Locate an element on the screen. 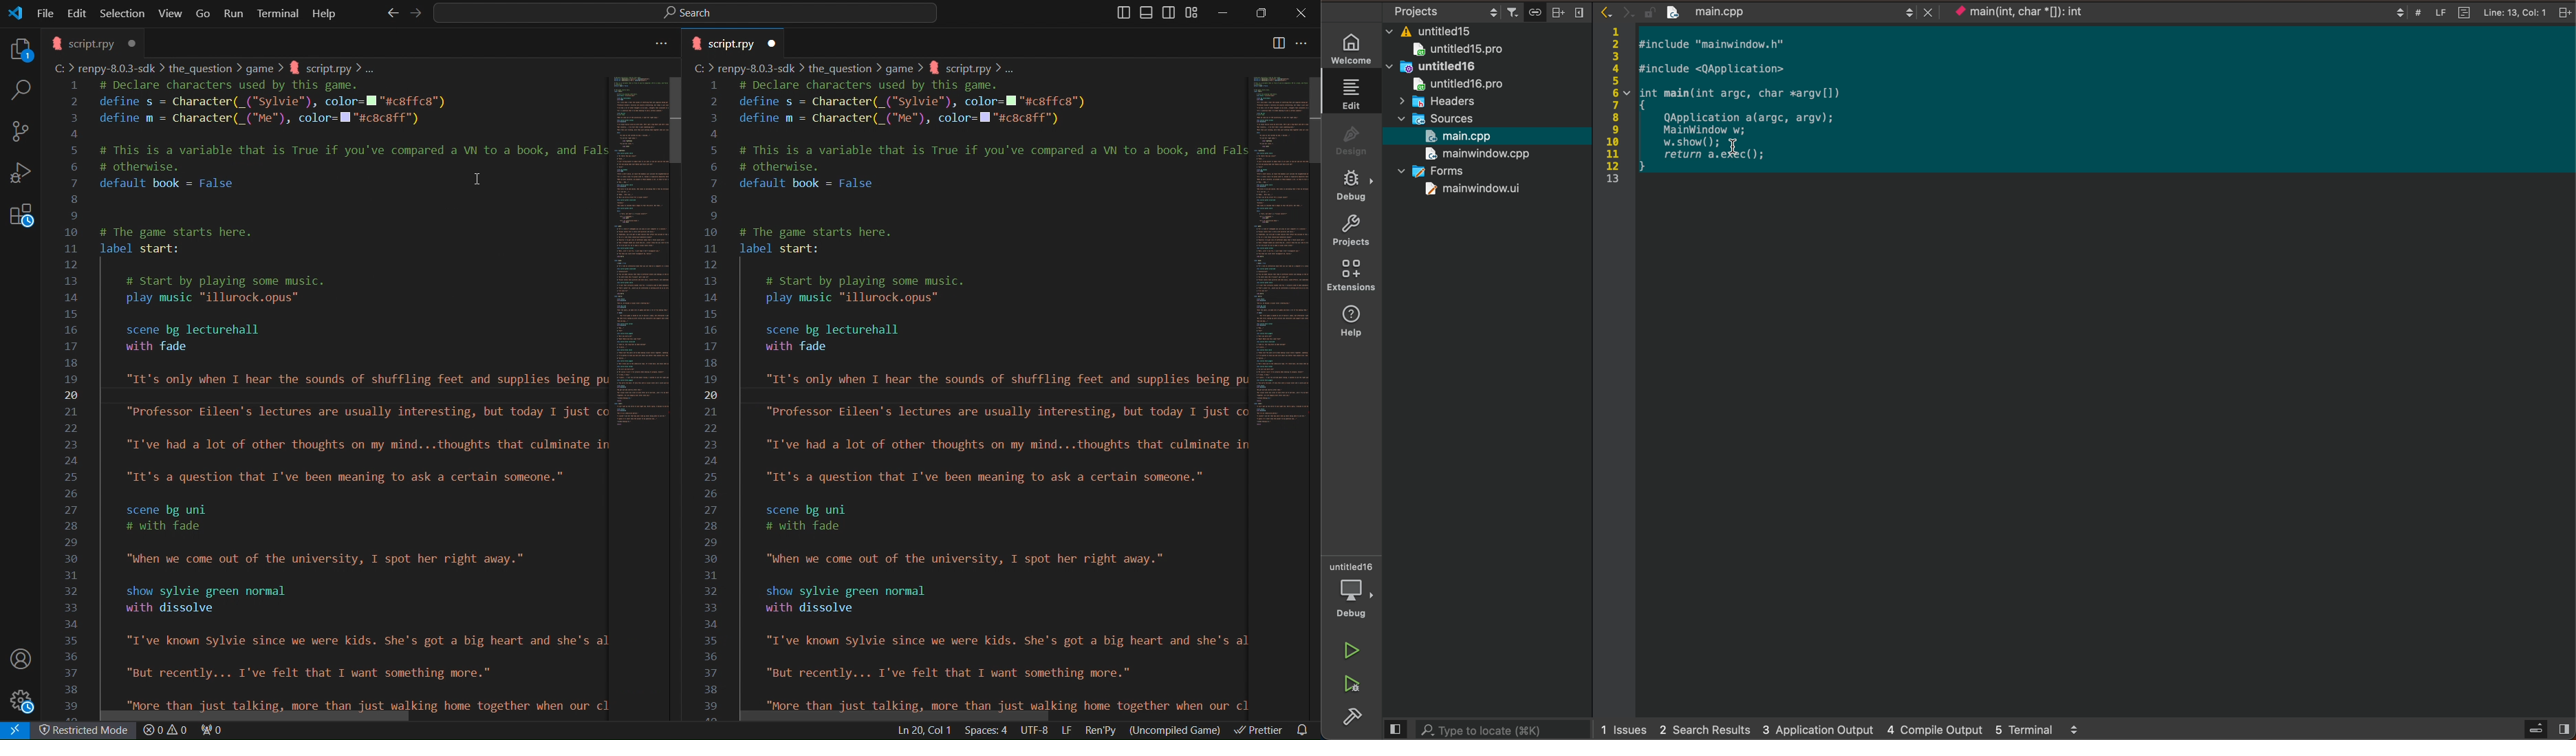 The image size is (2576, 756). C: > renpy-8.0.3-sdk > the_question > game > ff scriptrpy > ... is located at coordinates (219, 68).